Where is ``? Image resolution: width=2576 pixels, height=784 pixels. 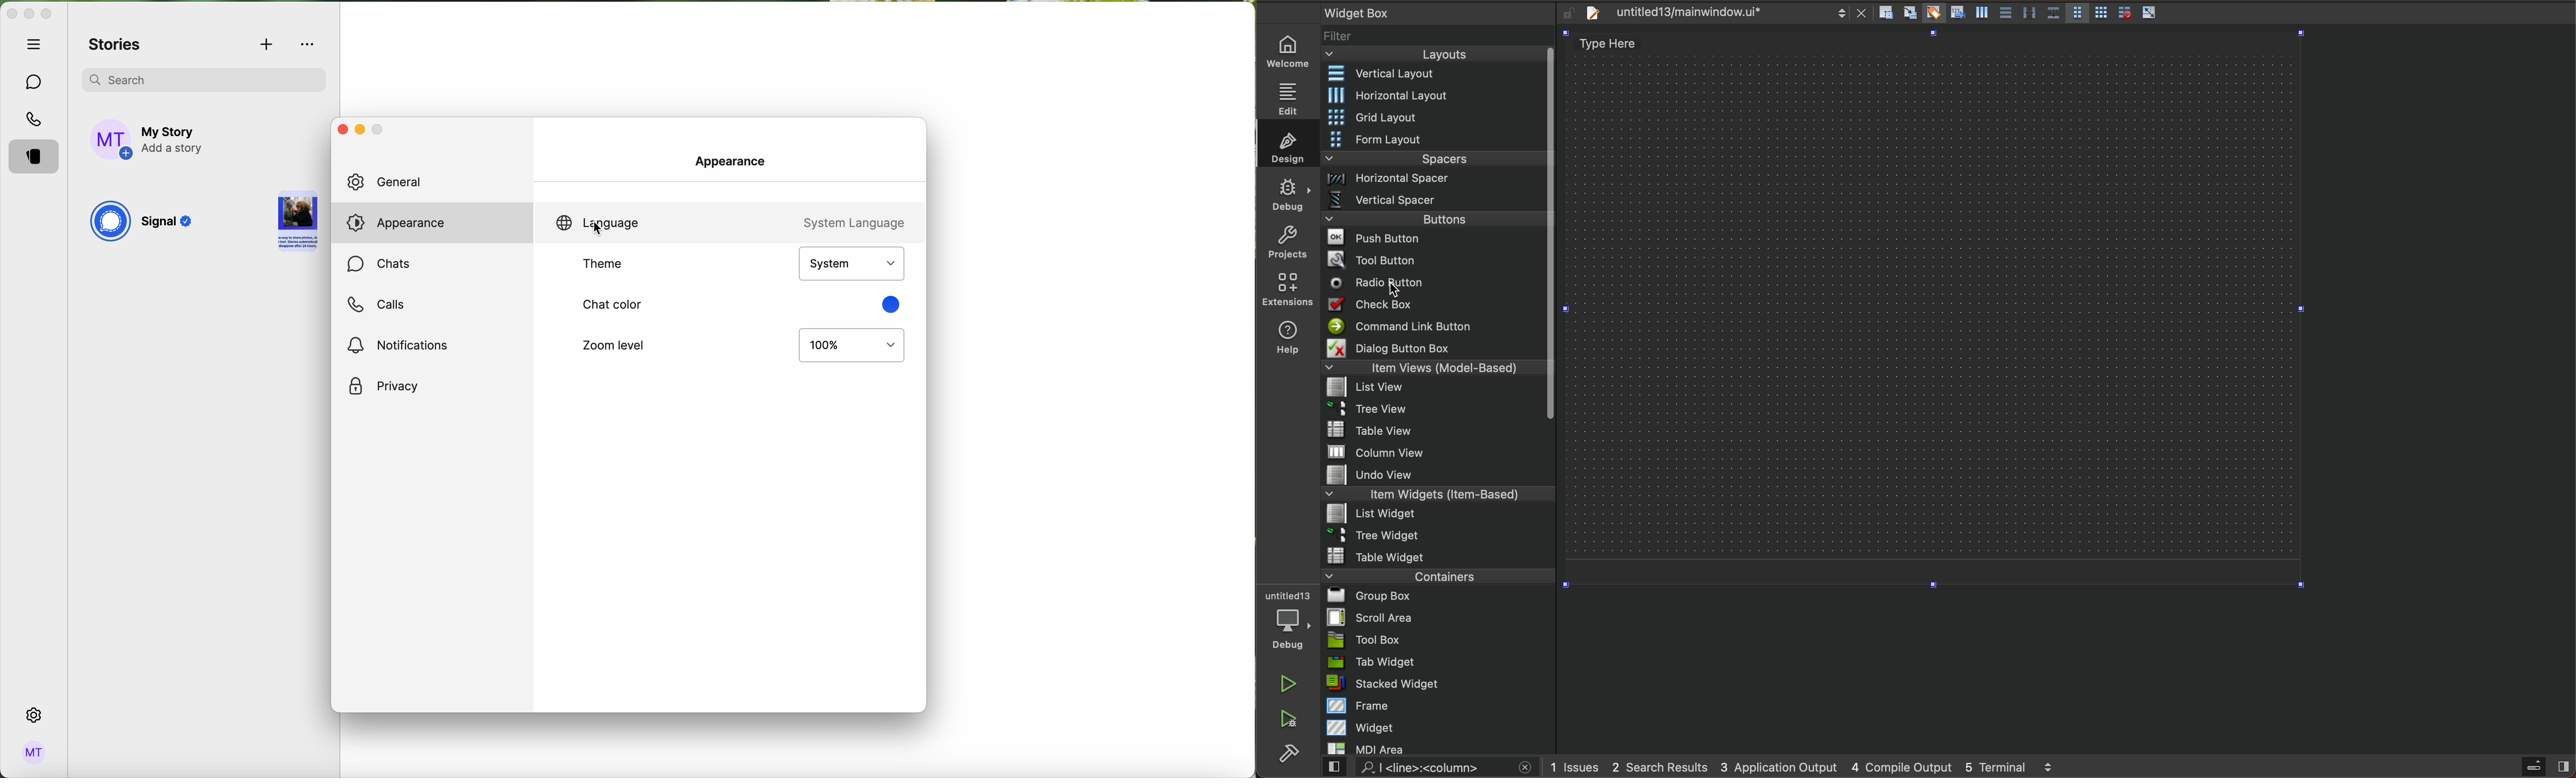
 is located at coordinates (1438, 96).